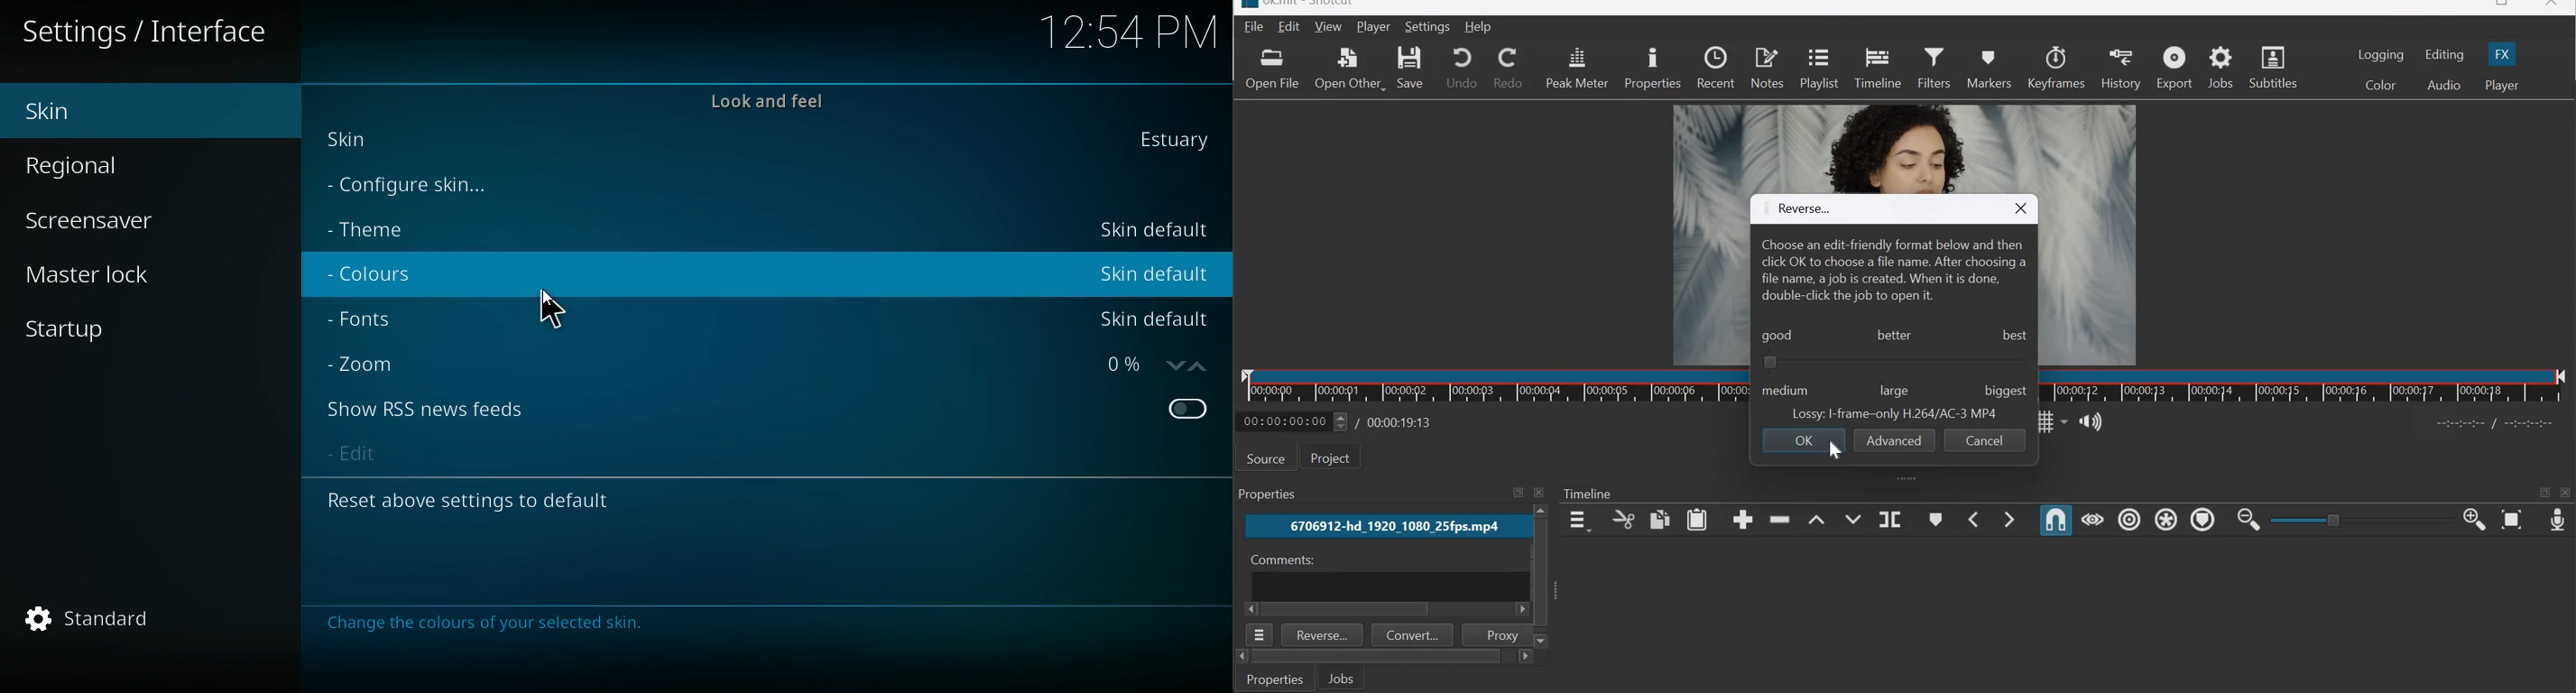  What do you see at coordinates (93, 624) in the screenshot?
I see `standard` at bounding box center [93, 624].